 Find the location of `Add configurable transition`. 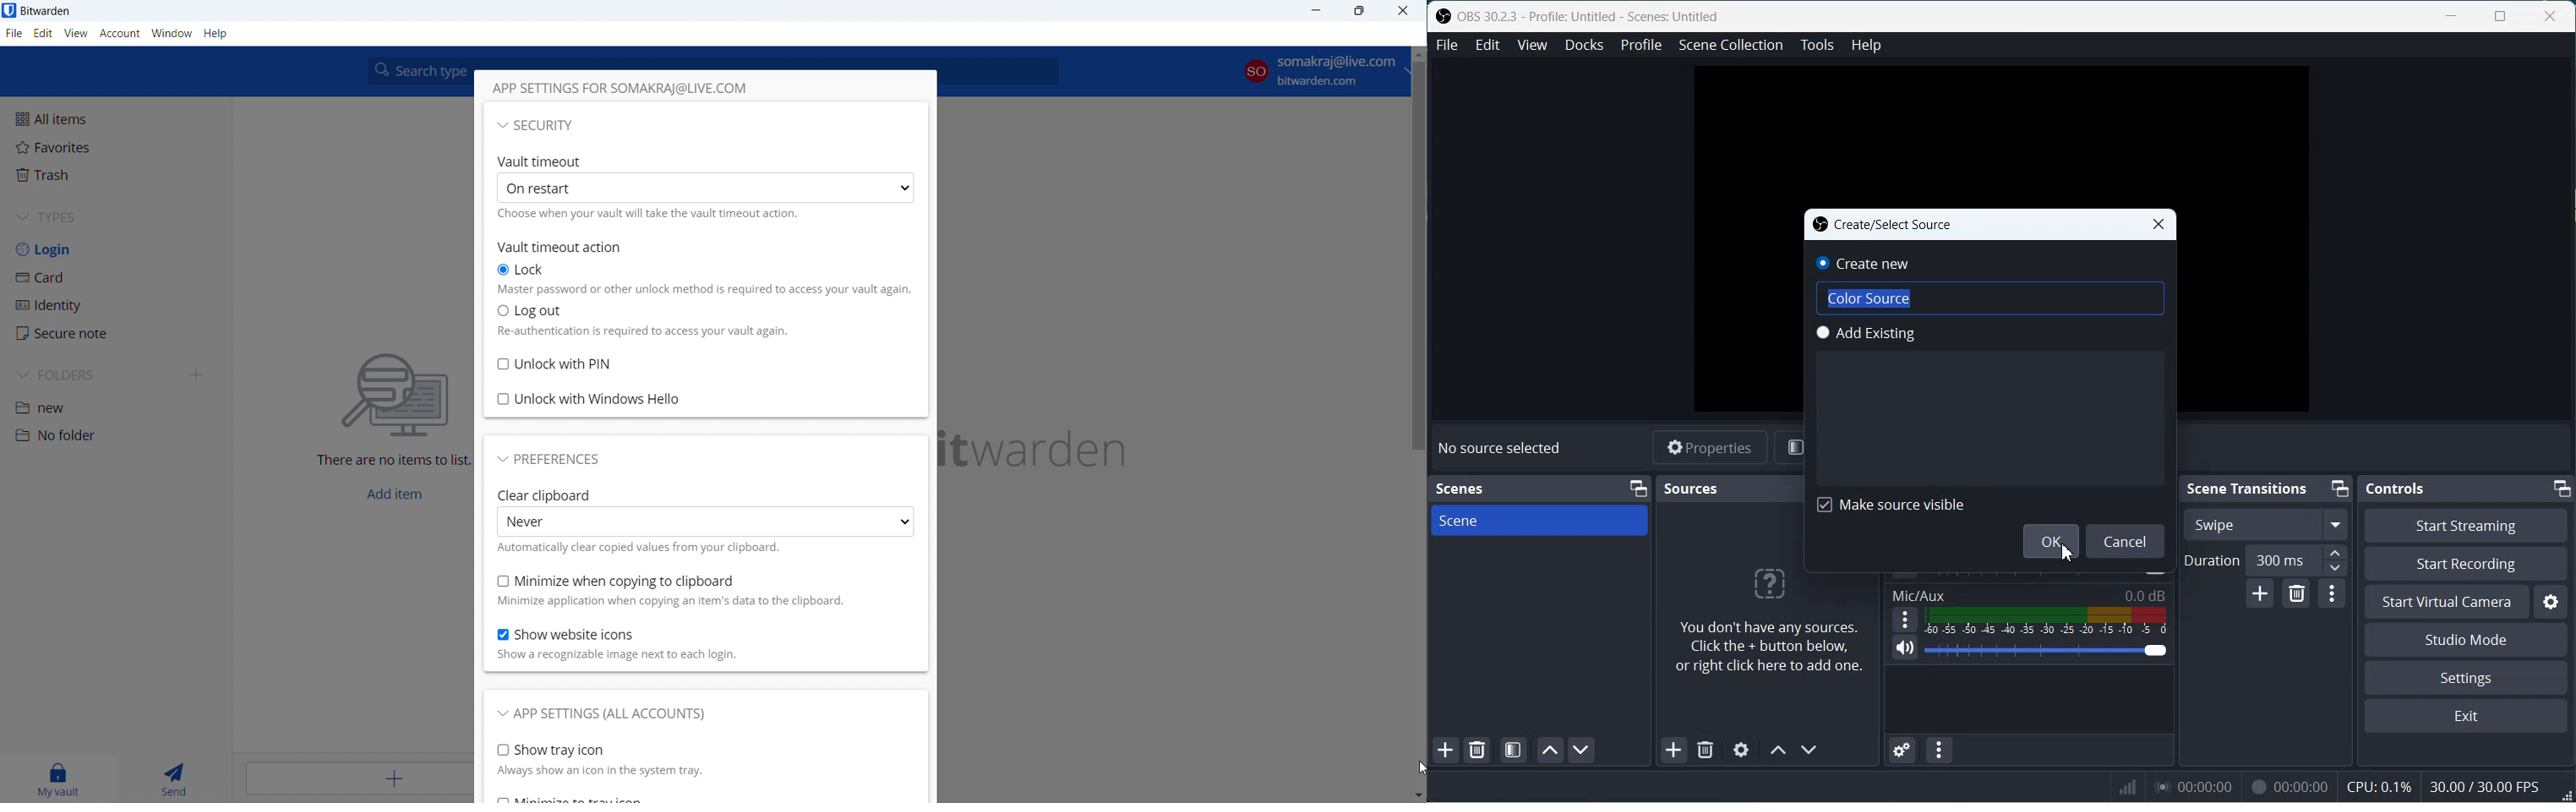

Add configurable transition is located at coordinates (2262, 595).